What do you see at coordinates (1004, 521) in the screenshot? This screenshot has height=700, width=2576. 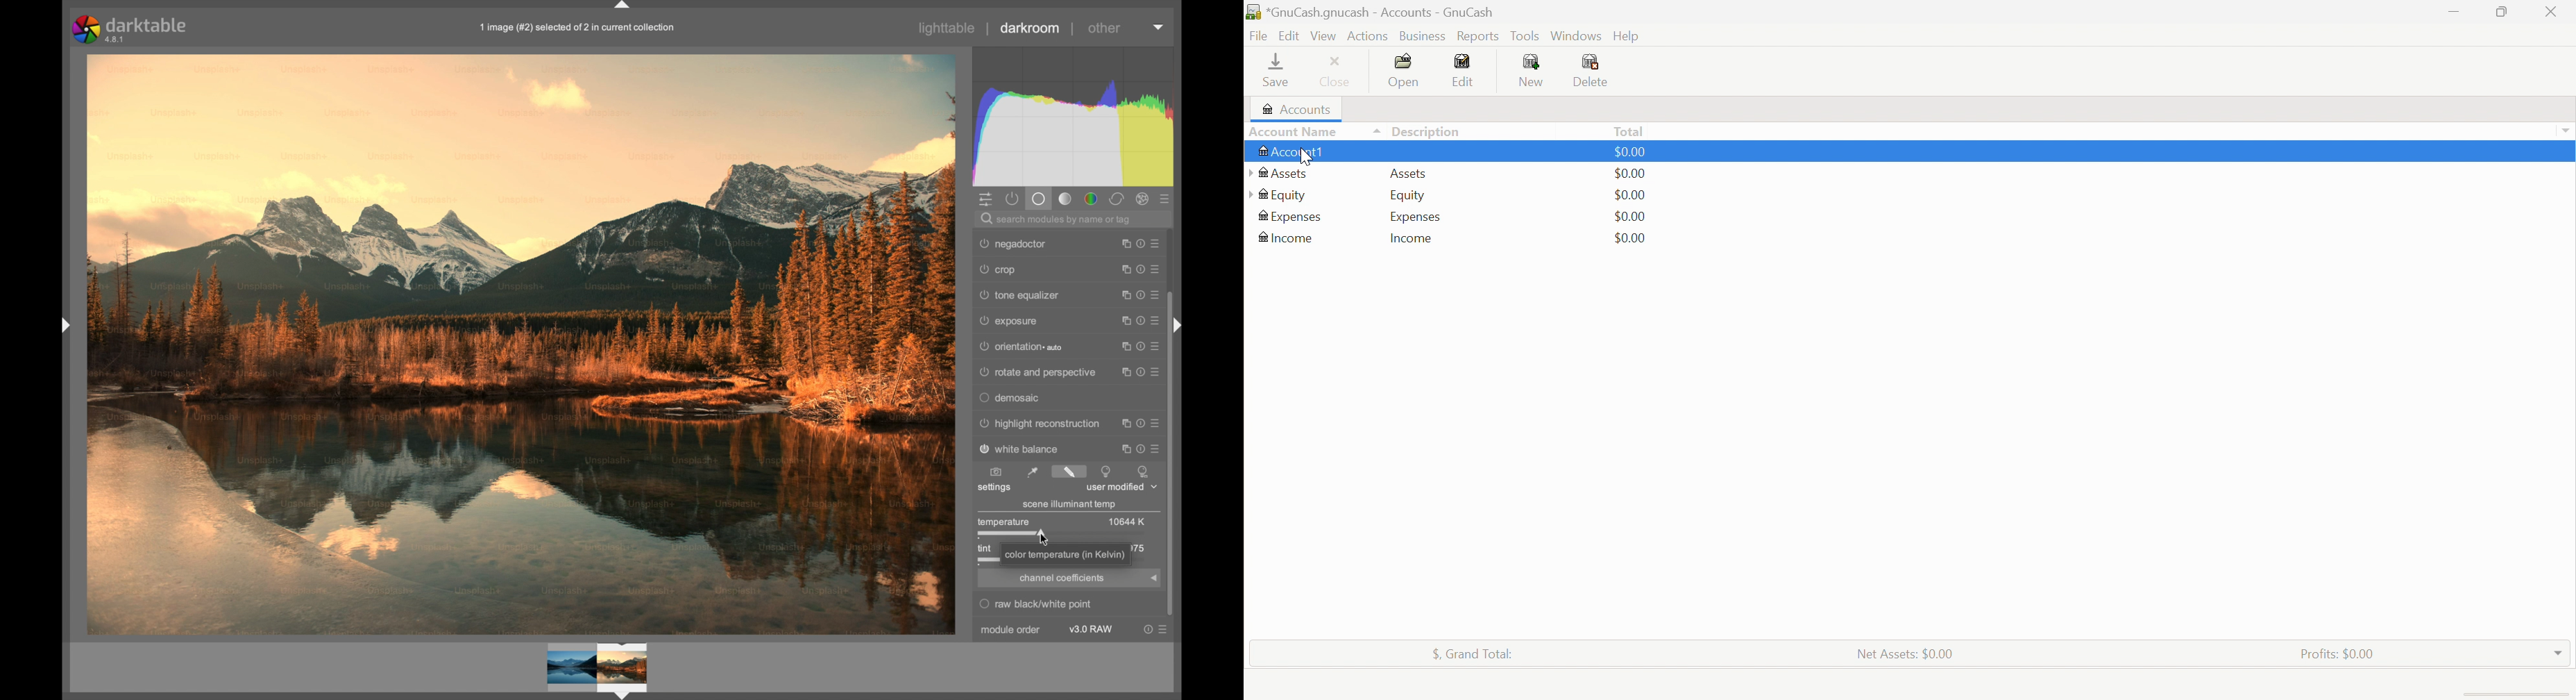 I see `temperature` at bounding box center [1004, 521].